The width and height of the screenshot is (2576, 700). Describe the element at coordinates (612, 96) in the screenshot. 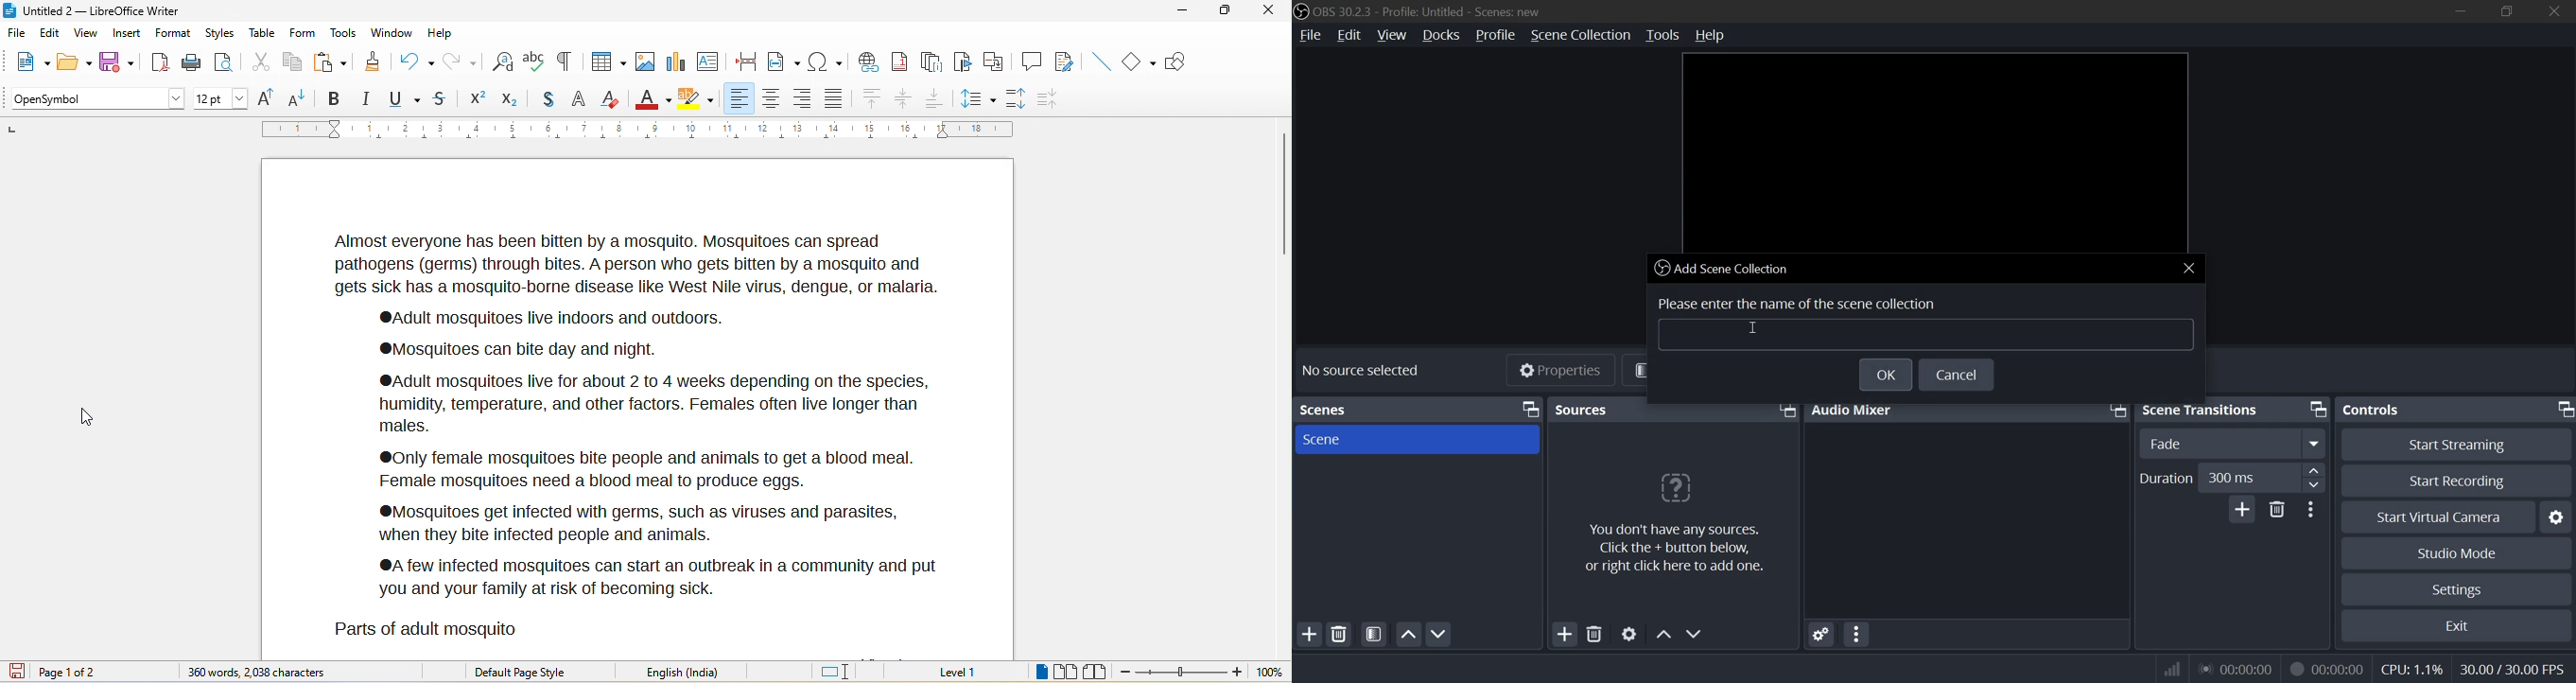

I see `clear direct formatting` at that location.